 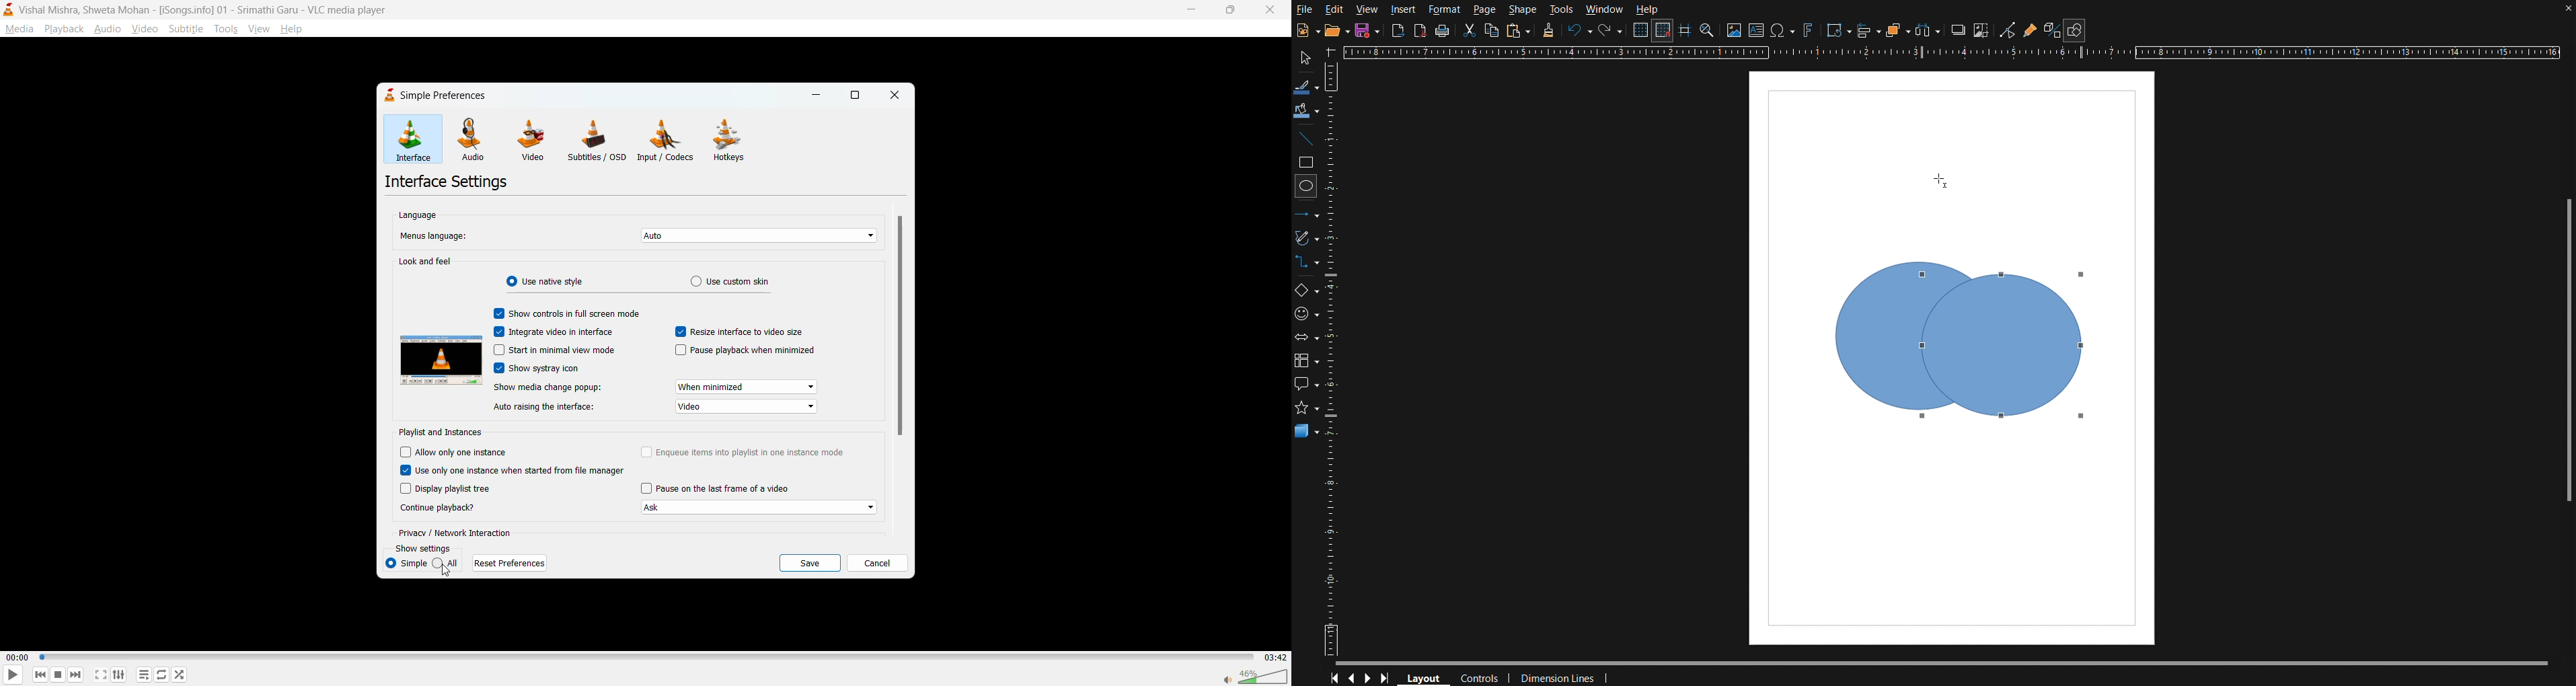 I want to click on Toggle Point Edit Mode, so click(x=2008, y=31).